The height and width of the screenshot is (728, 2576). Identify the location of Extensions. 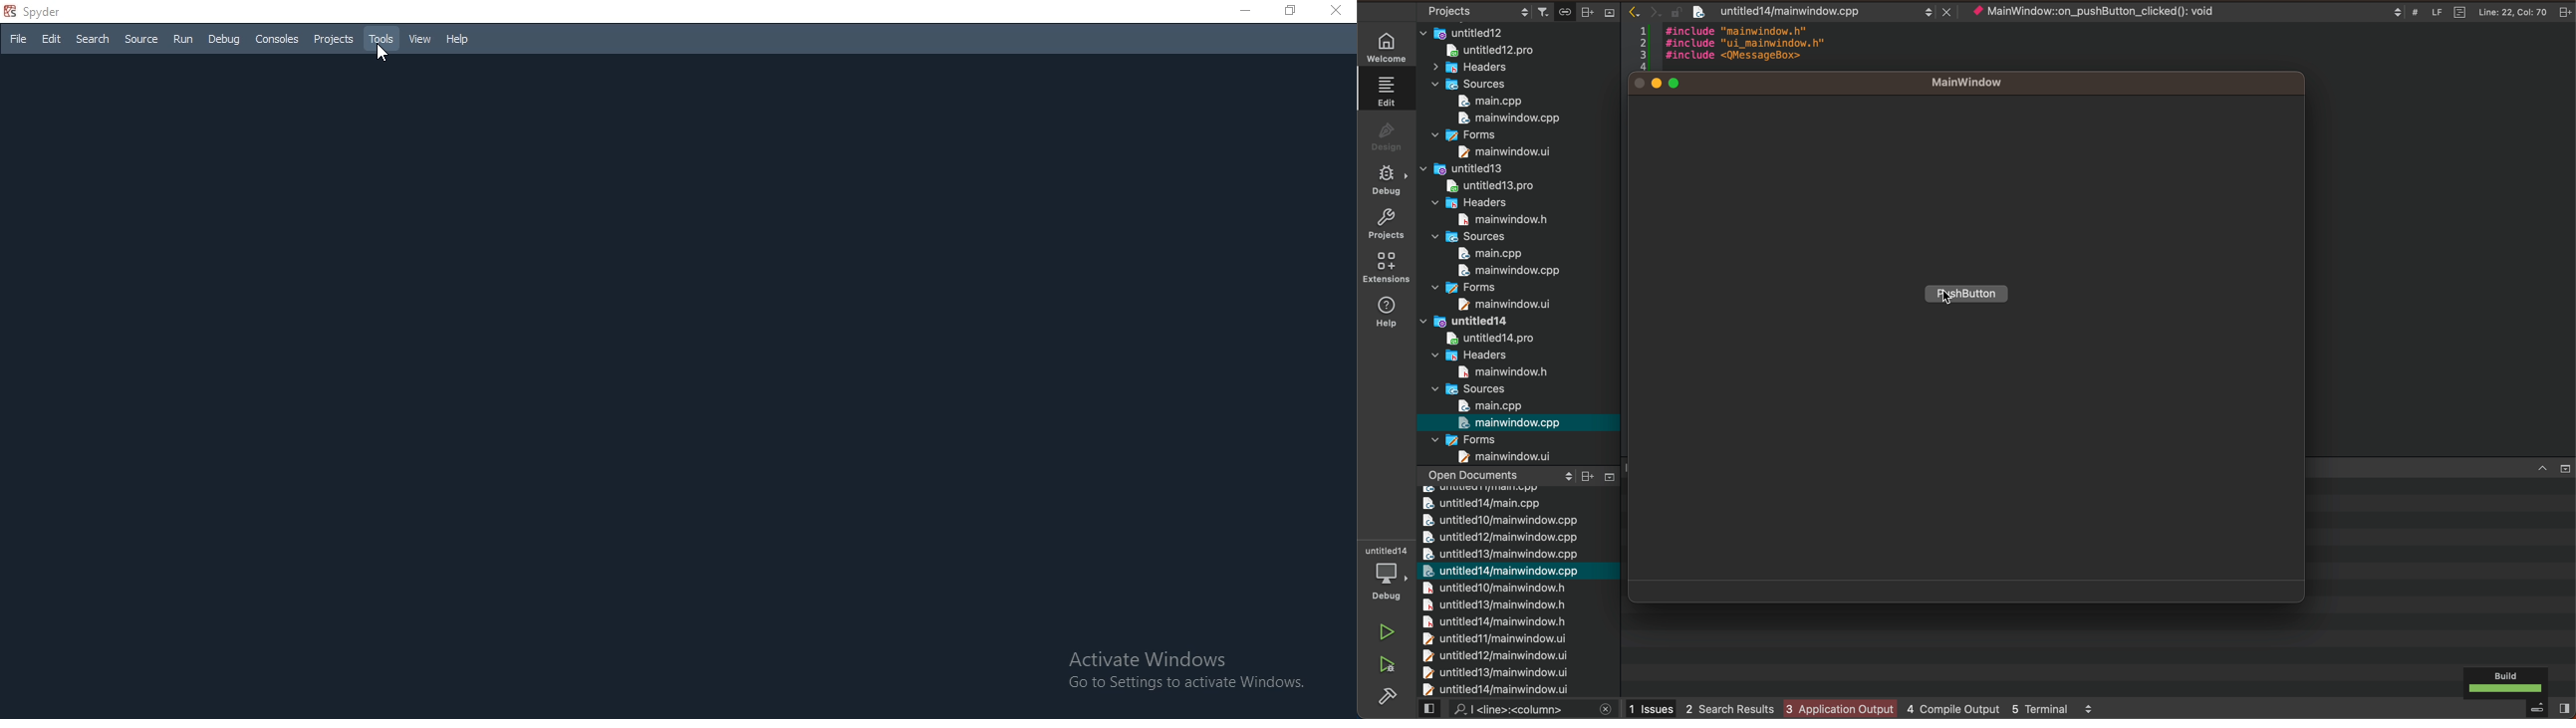
(1383, 267).